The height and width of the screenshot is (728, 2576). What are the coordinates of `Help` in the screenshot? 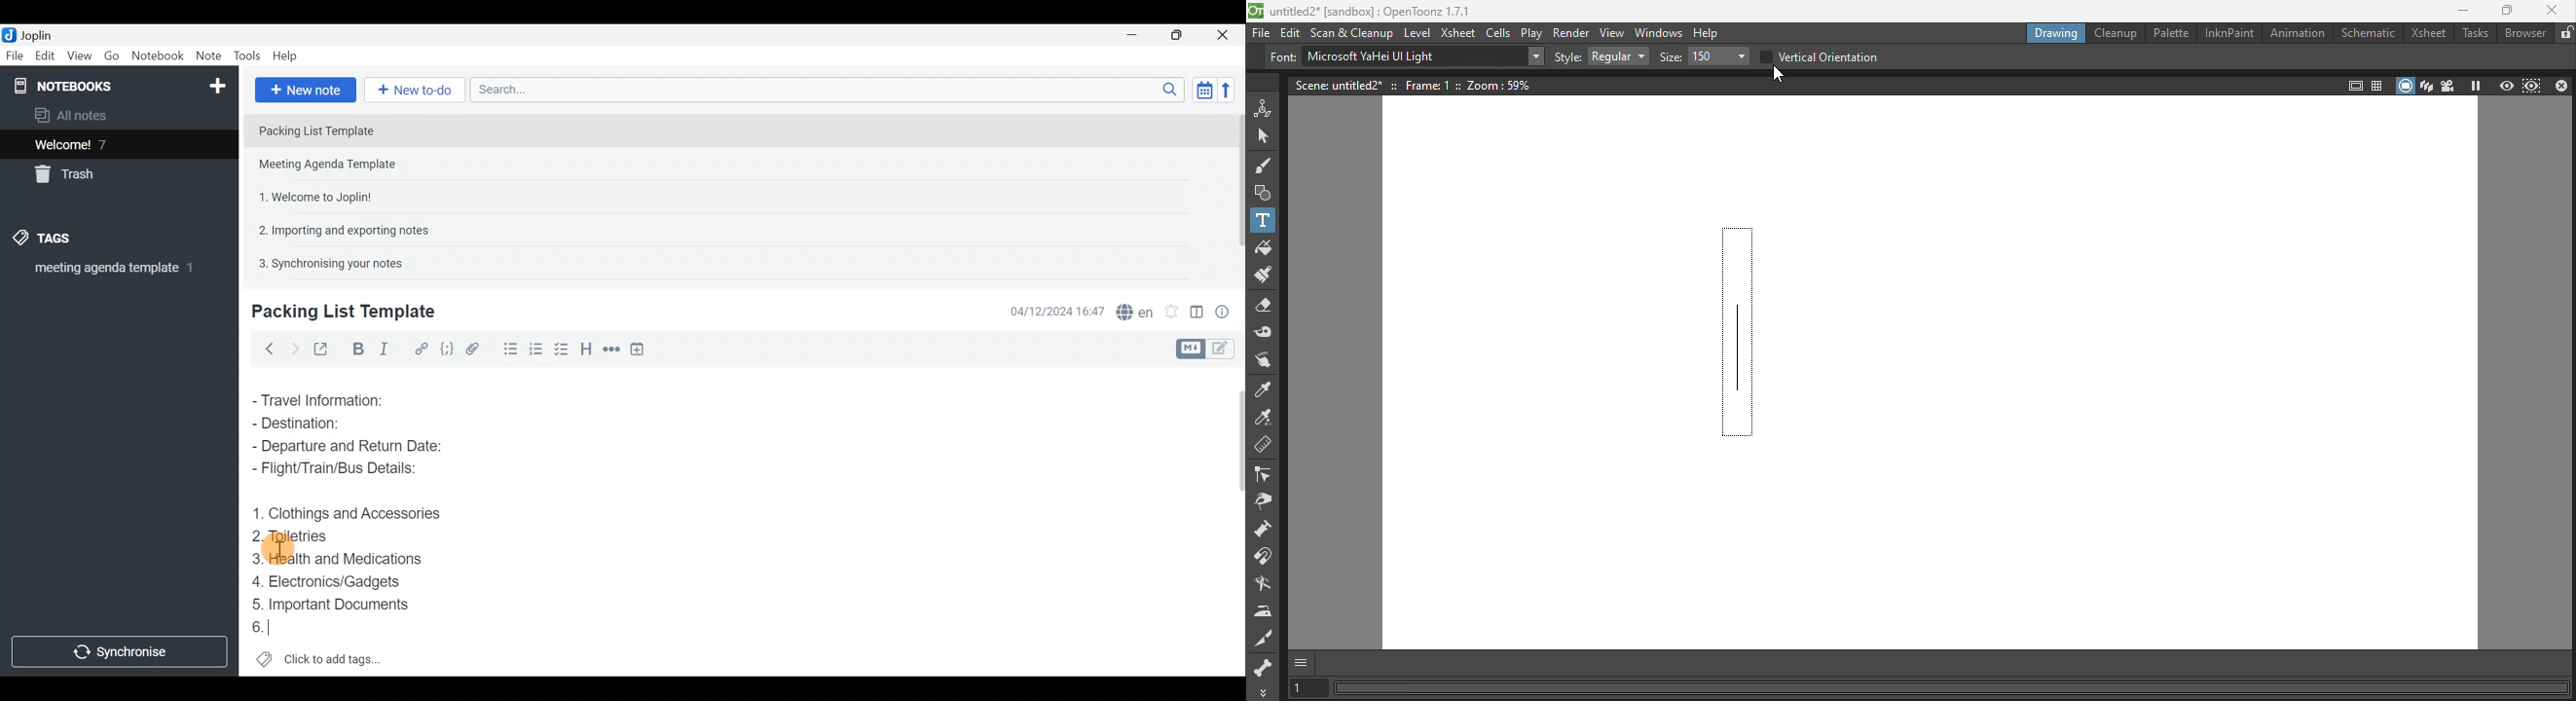 It's located at (1710, 33).